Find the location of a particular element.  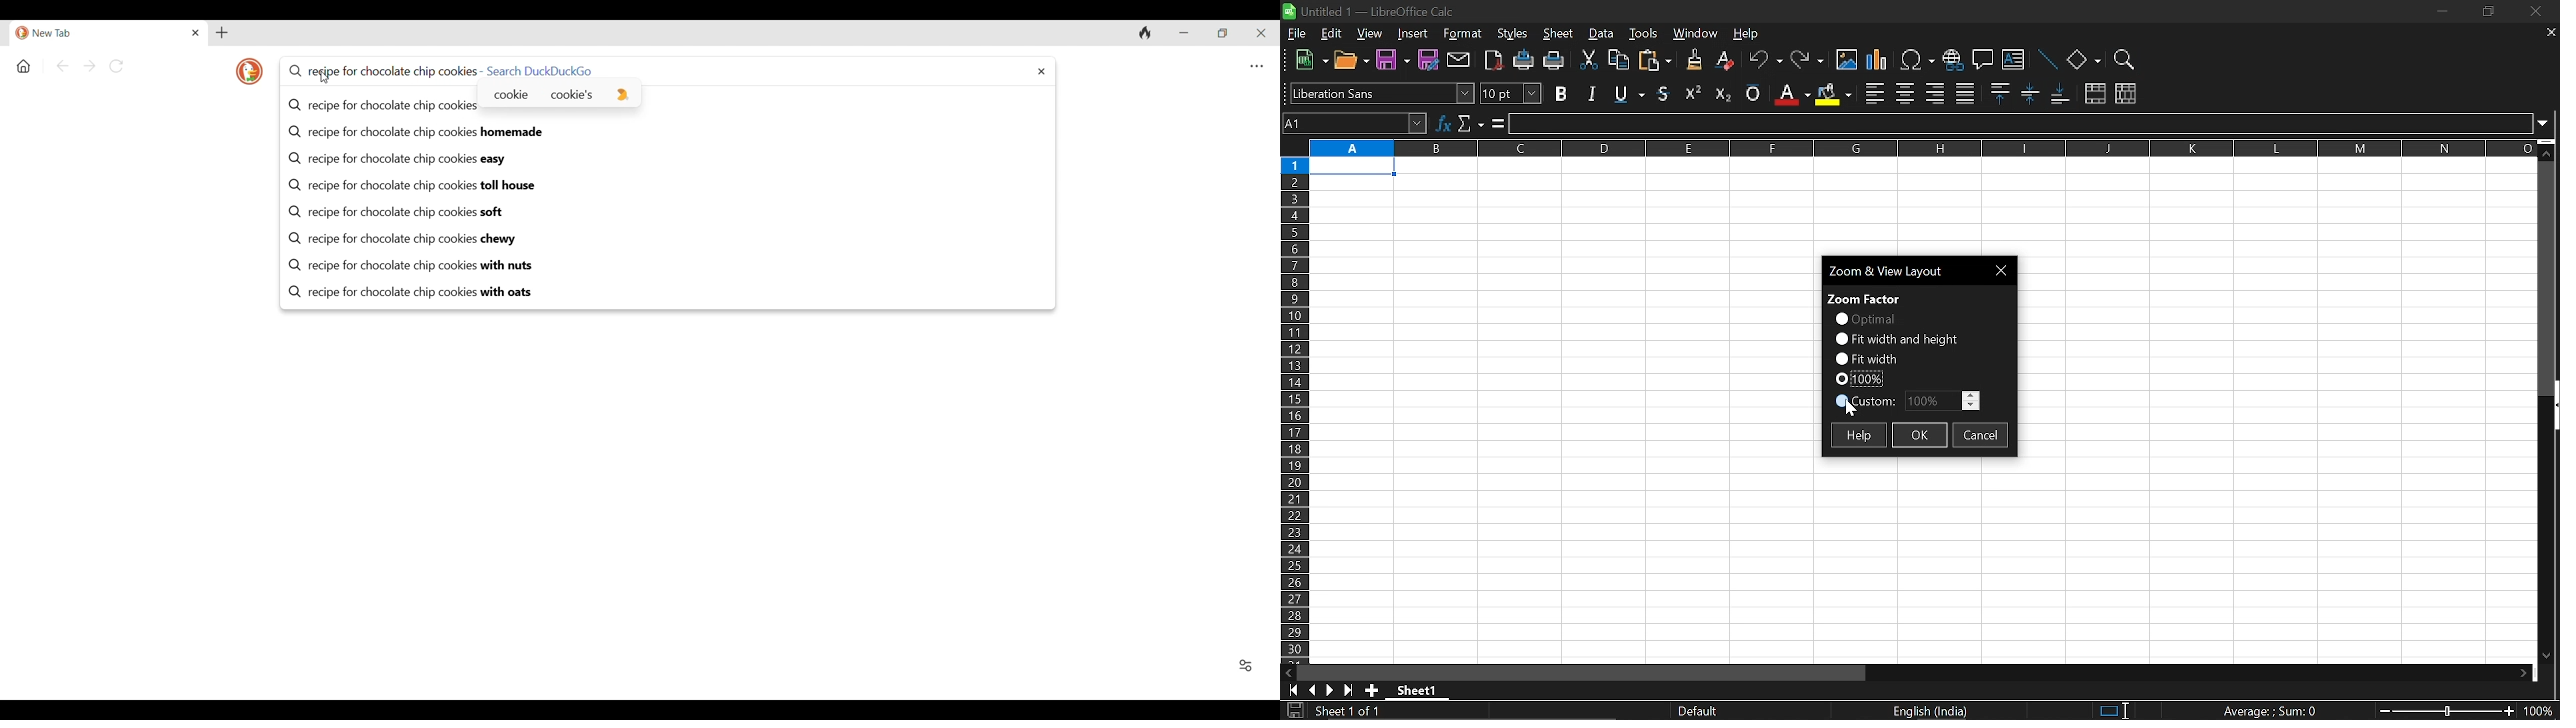

align bottom is located at coordinates (2062, 95).